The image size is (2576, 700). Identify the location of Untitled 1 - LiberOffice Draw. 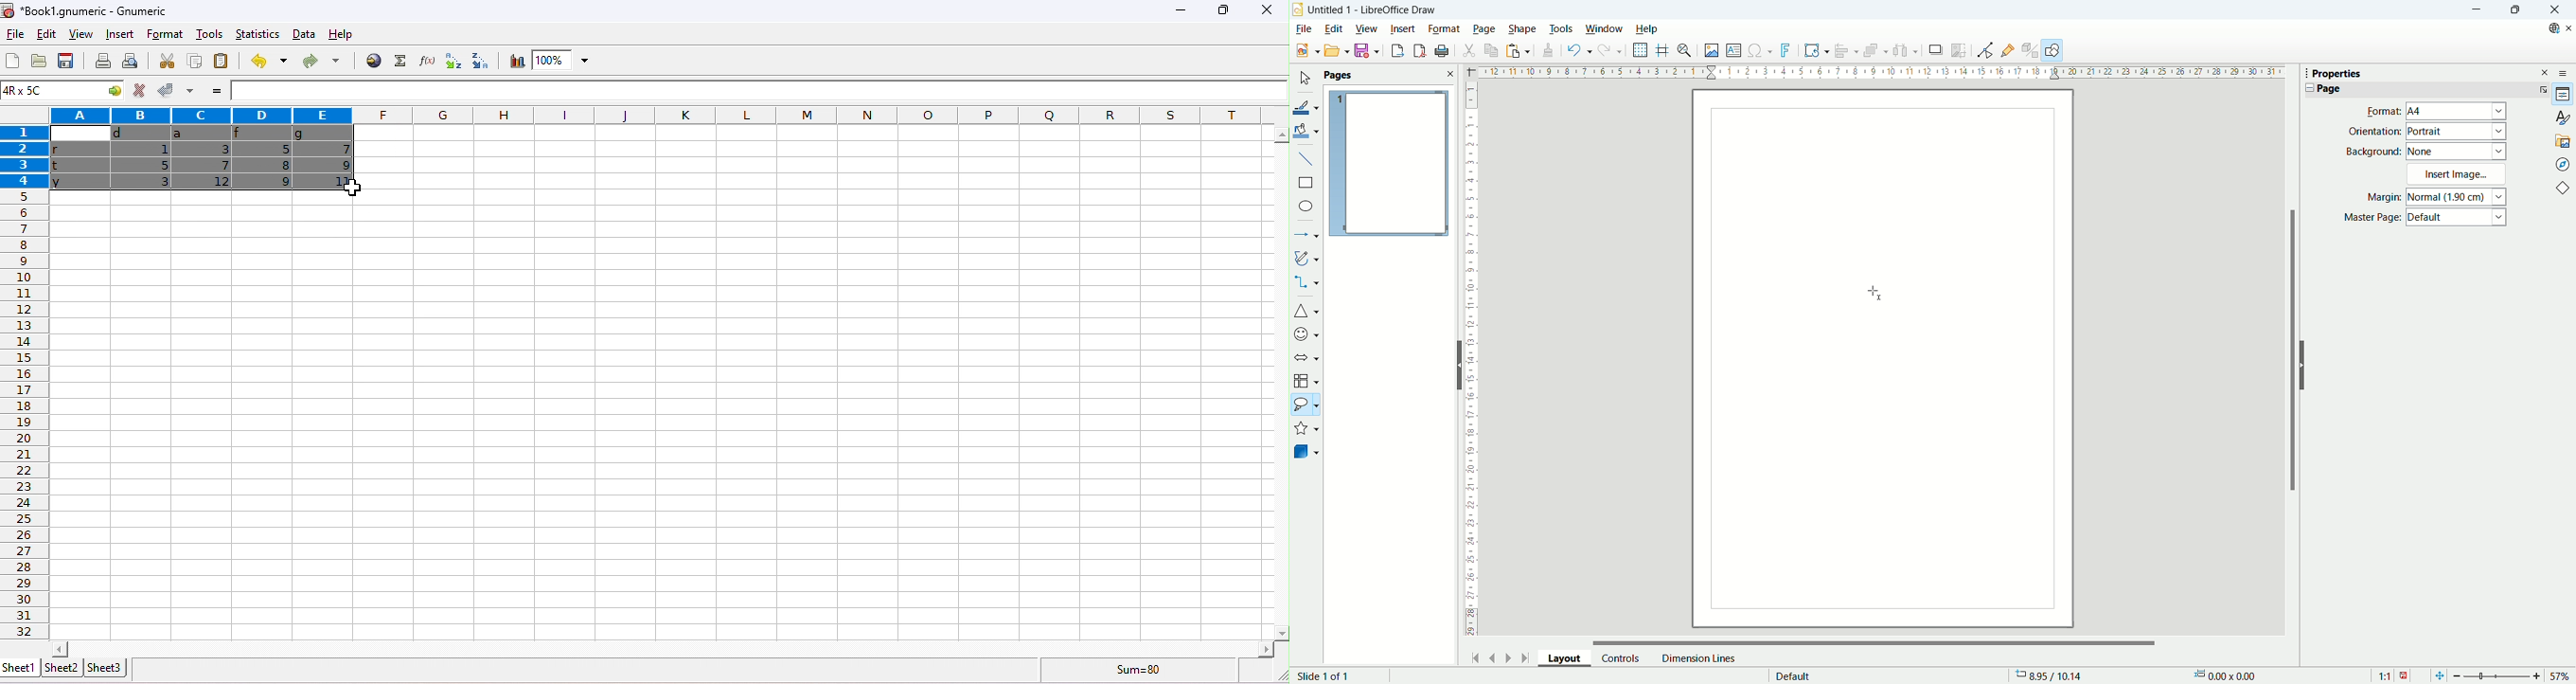
(1373, 8).